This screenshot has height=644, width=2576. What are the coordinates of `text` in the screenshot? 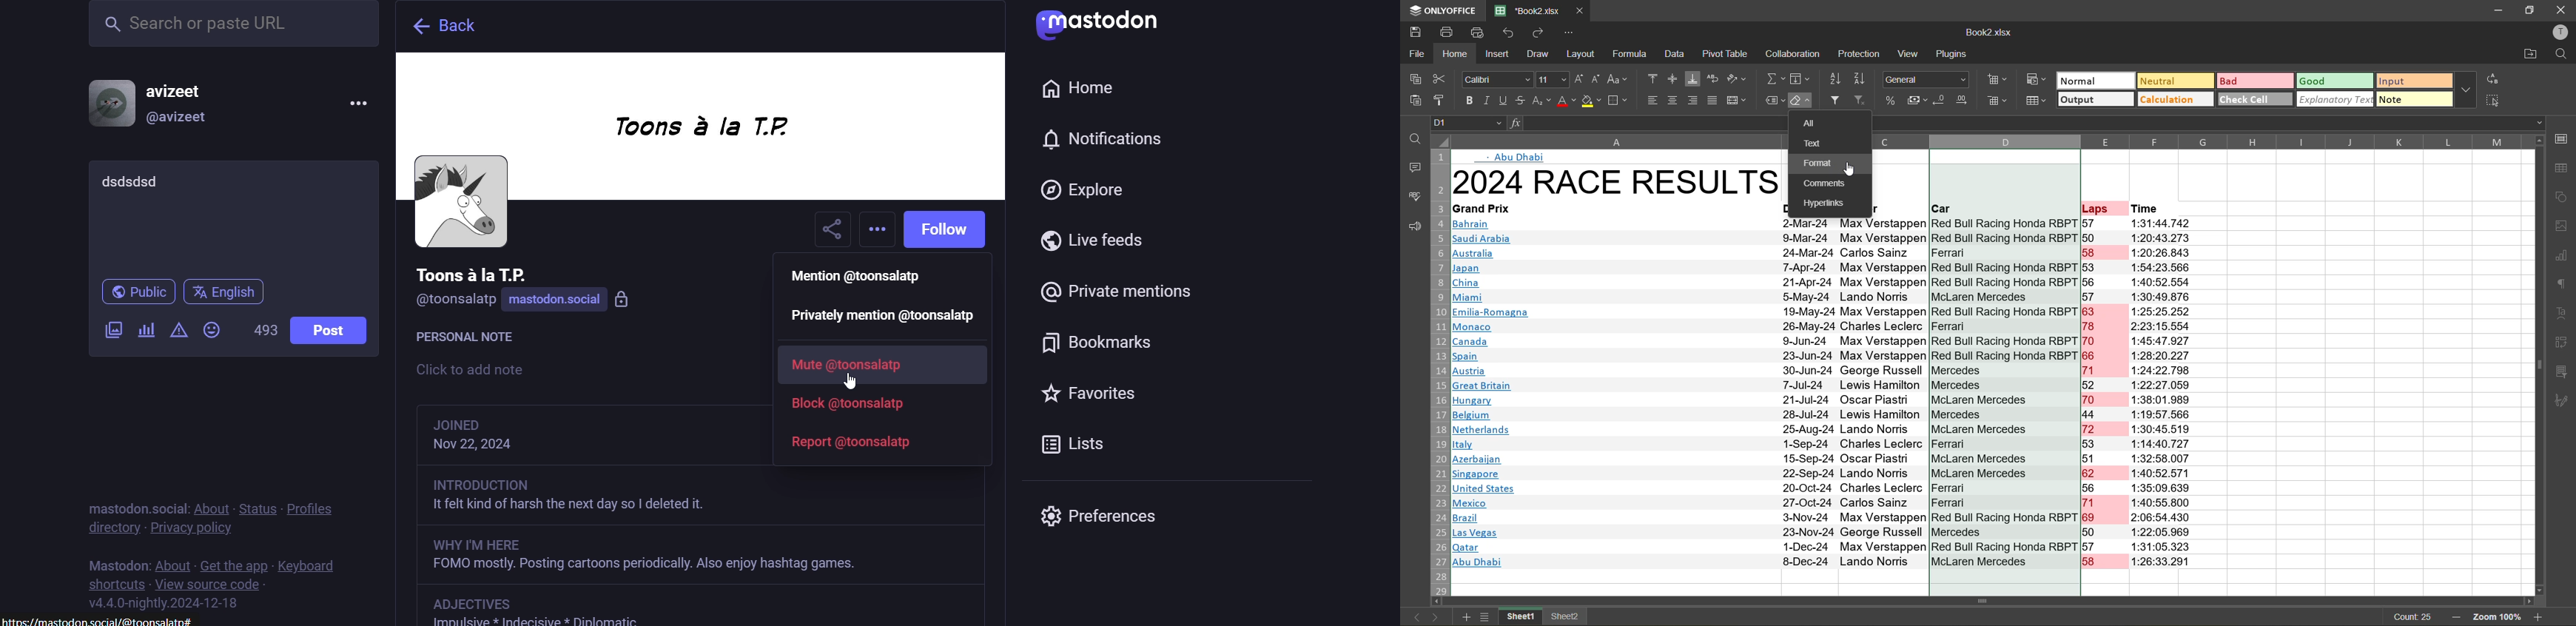 It's located at (2565, 313).